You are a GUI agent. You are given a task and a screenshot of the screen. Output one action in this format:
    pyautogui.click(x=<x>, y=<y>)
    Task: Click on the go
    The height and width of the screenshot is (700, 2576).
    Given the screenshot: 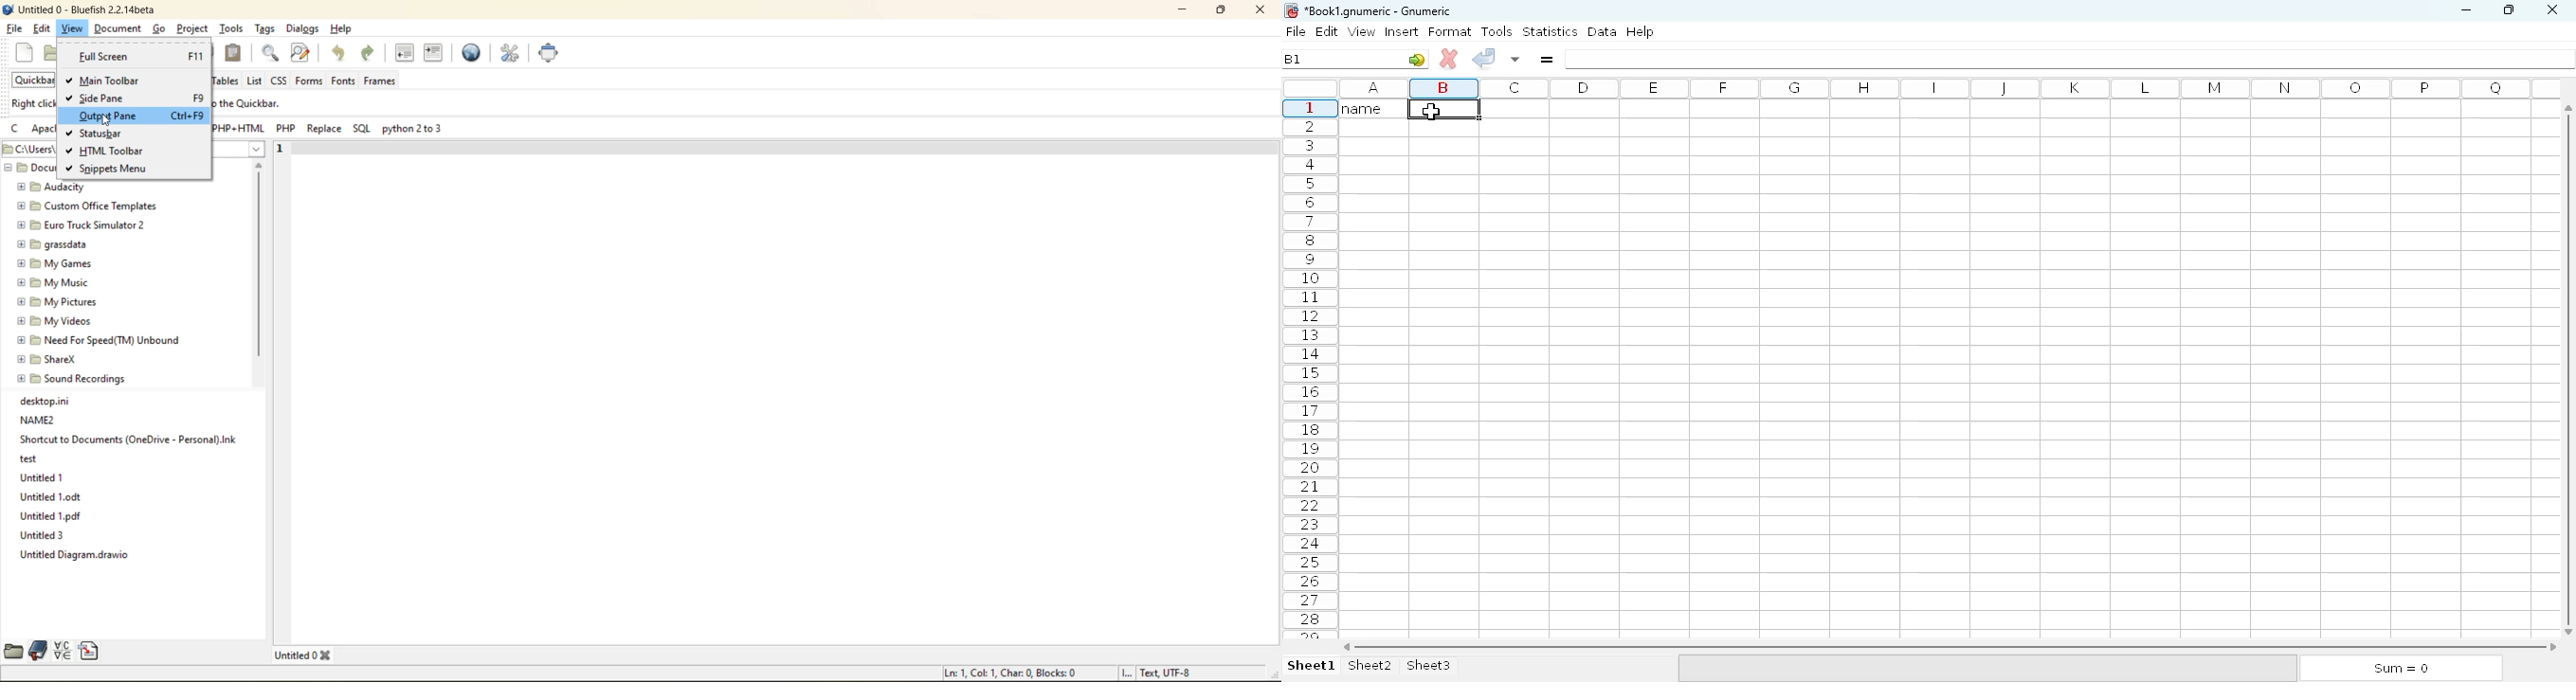 What is the action you would take?
    pyautogui.click(x=160, y=31)
    